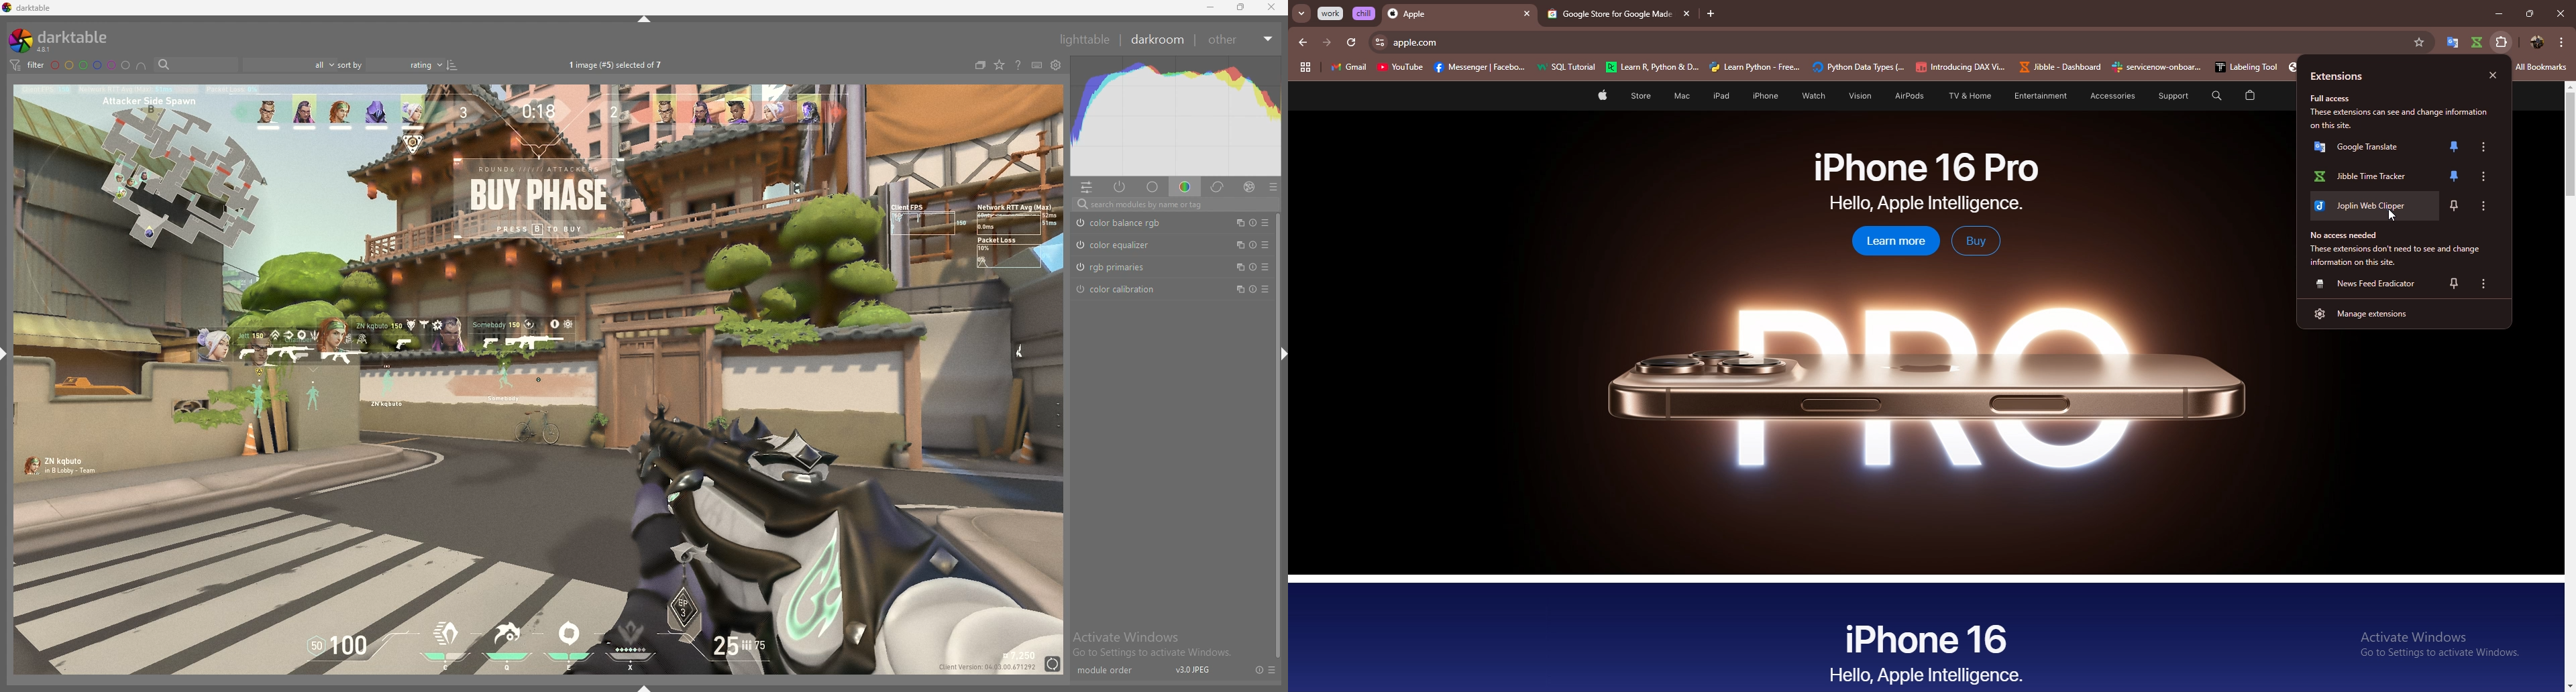  I want to click on Google Translate:, so click(2362, 150).